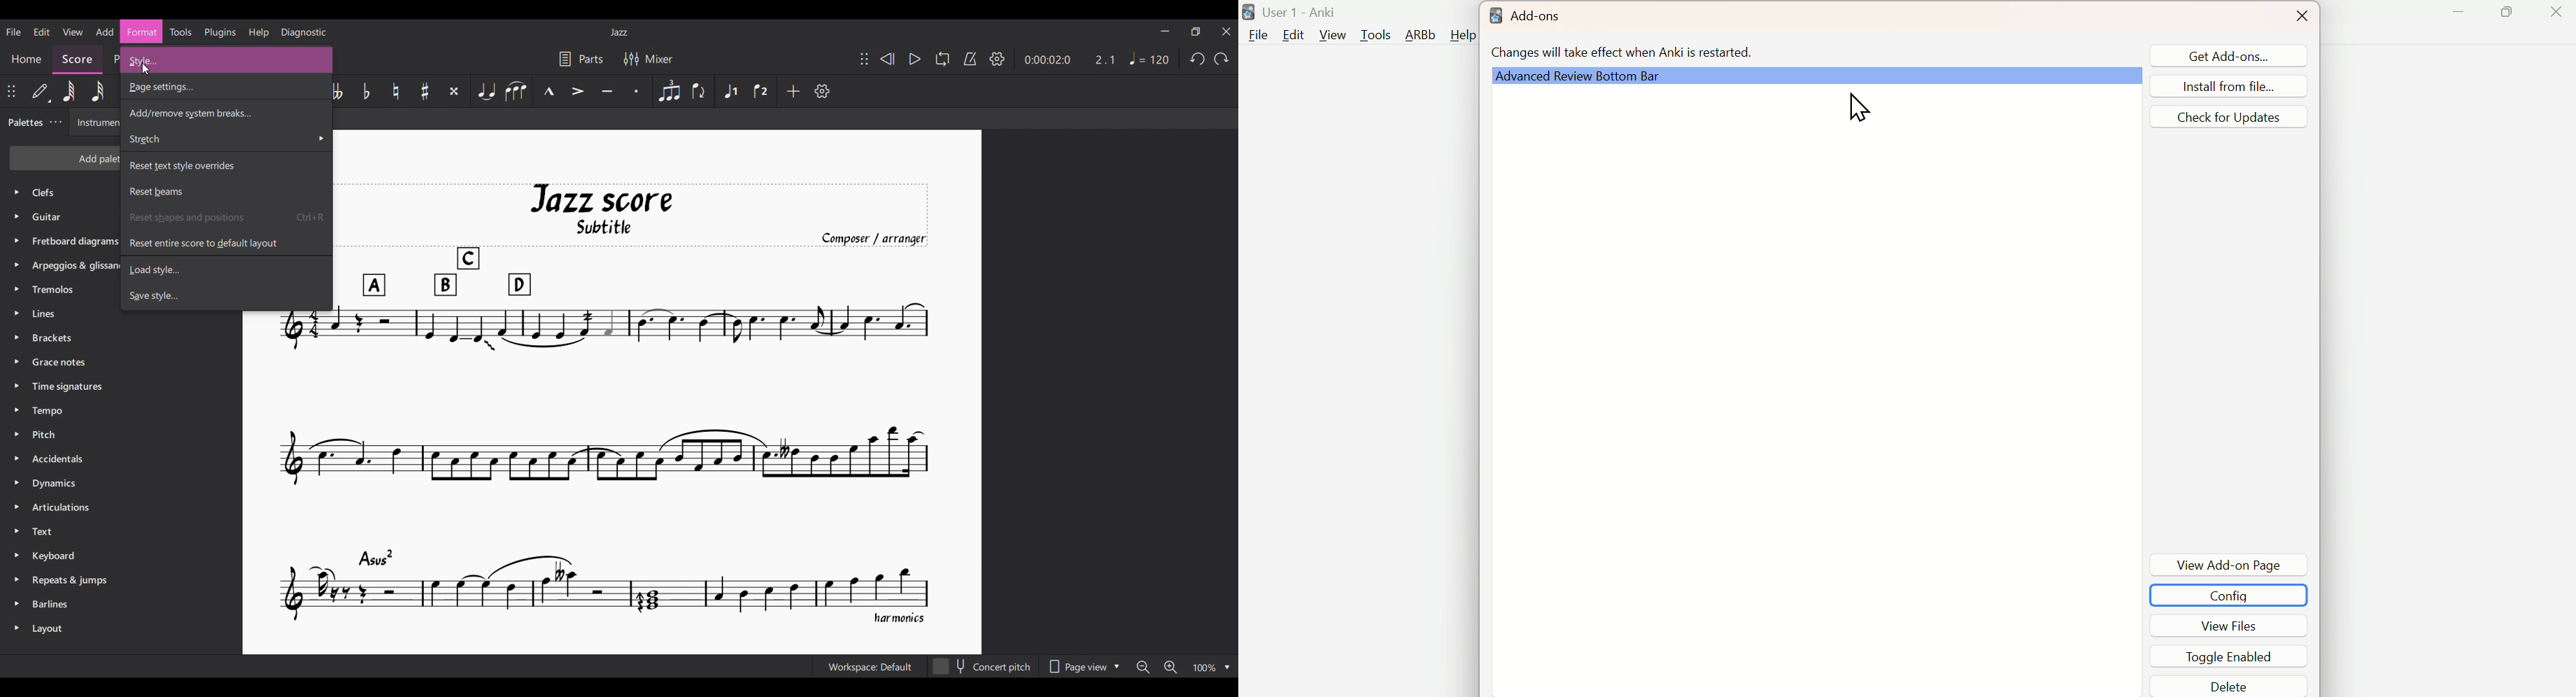 Image resolution: width=2576 pixels, height=700 pixels. I want to click on Reset shapes and positions, so click(192, 217).